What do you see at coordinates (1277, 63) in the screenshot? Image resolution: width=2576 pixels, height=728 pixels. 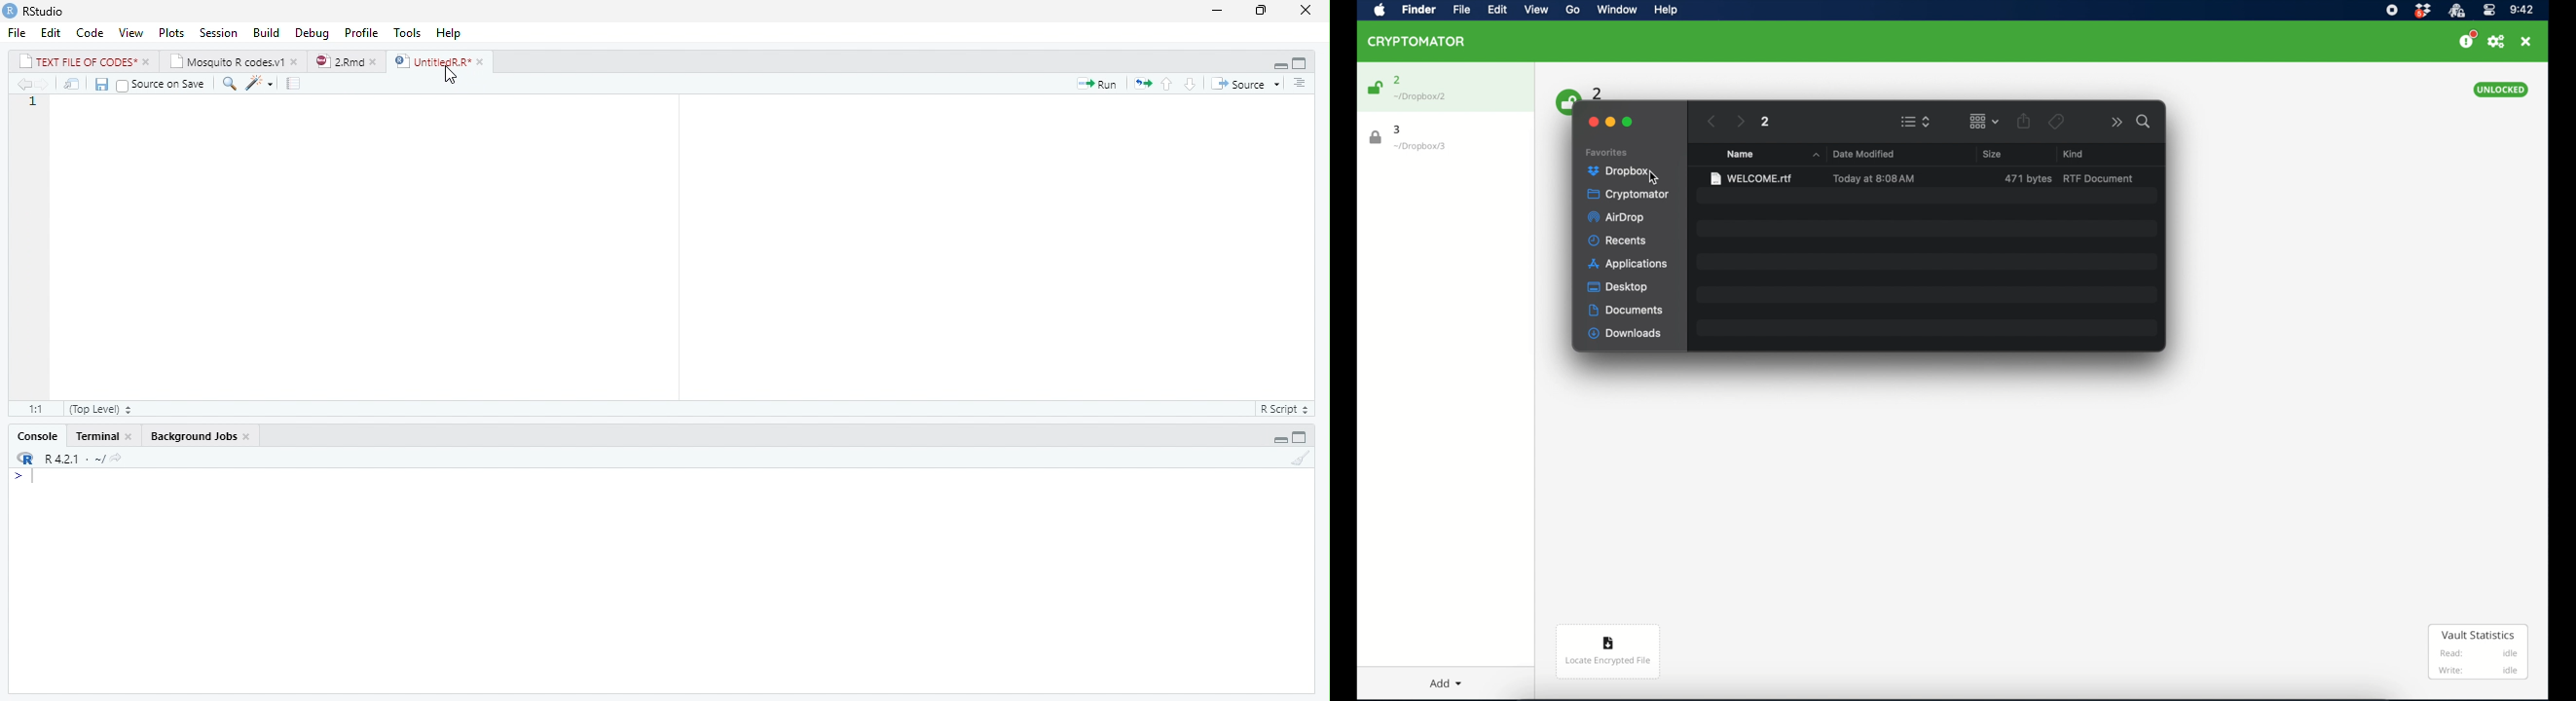 I see `Hide` at bounding box center [1277, 63].